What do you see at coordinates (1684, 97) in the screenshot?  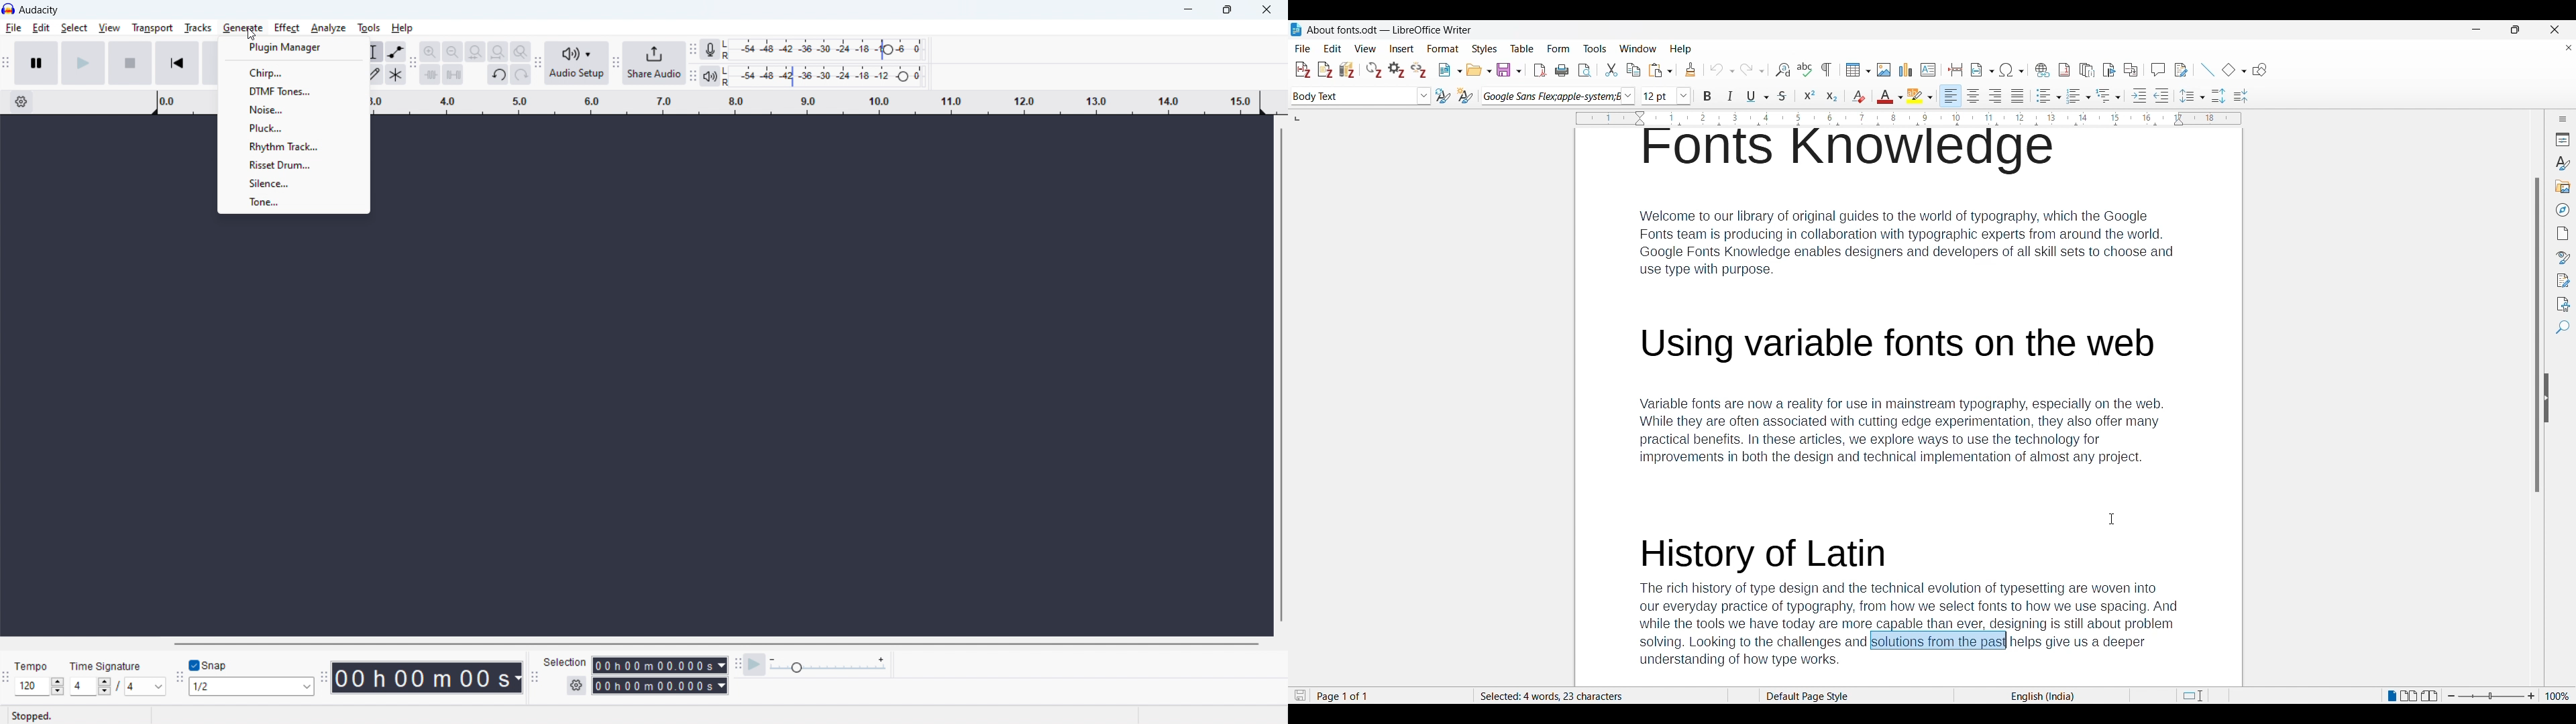 I see `Text size options` at bounding box center [1684, 97].